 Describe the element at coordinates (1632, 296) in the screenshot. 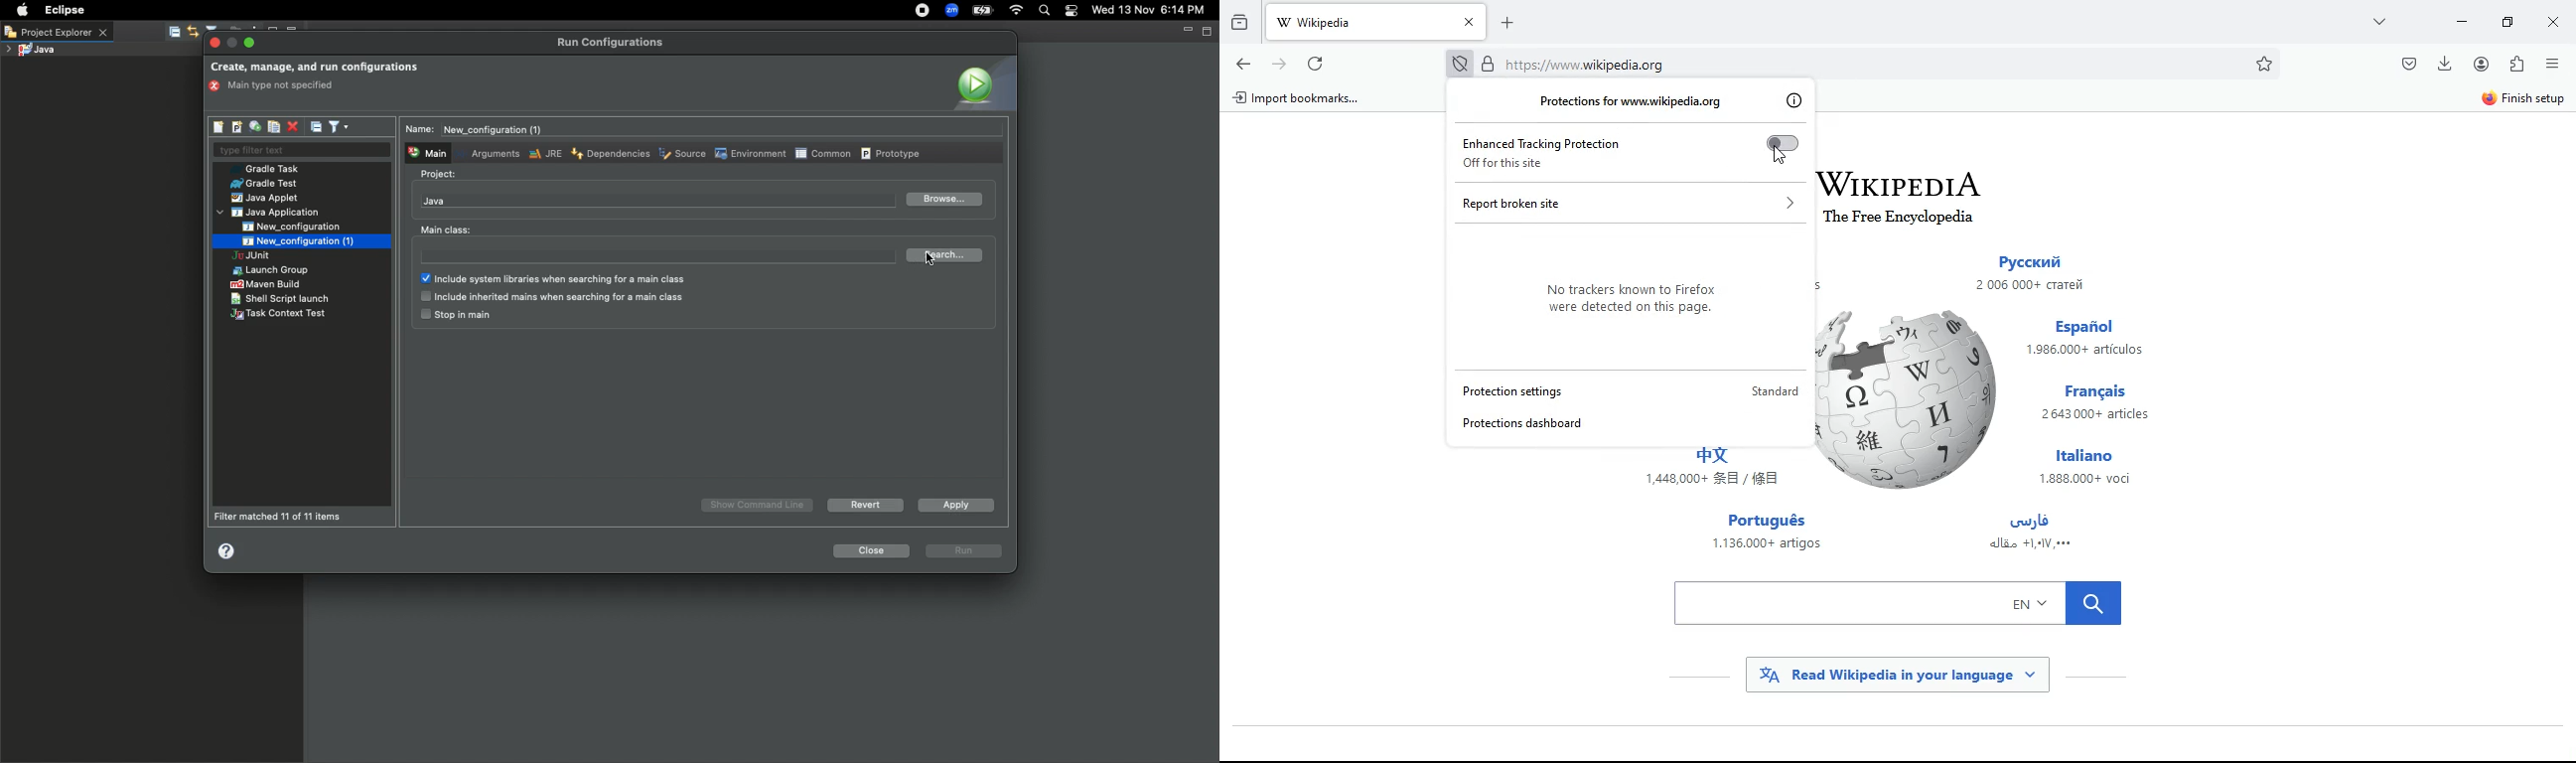

I see `No trackers known to Firefox were detected on this page` at that location.